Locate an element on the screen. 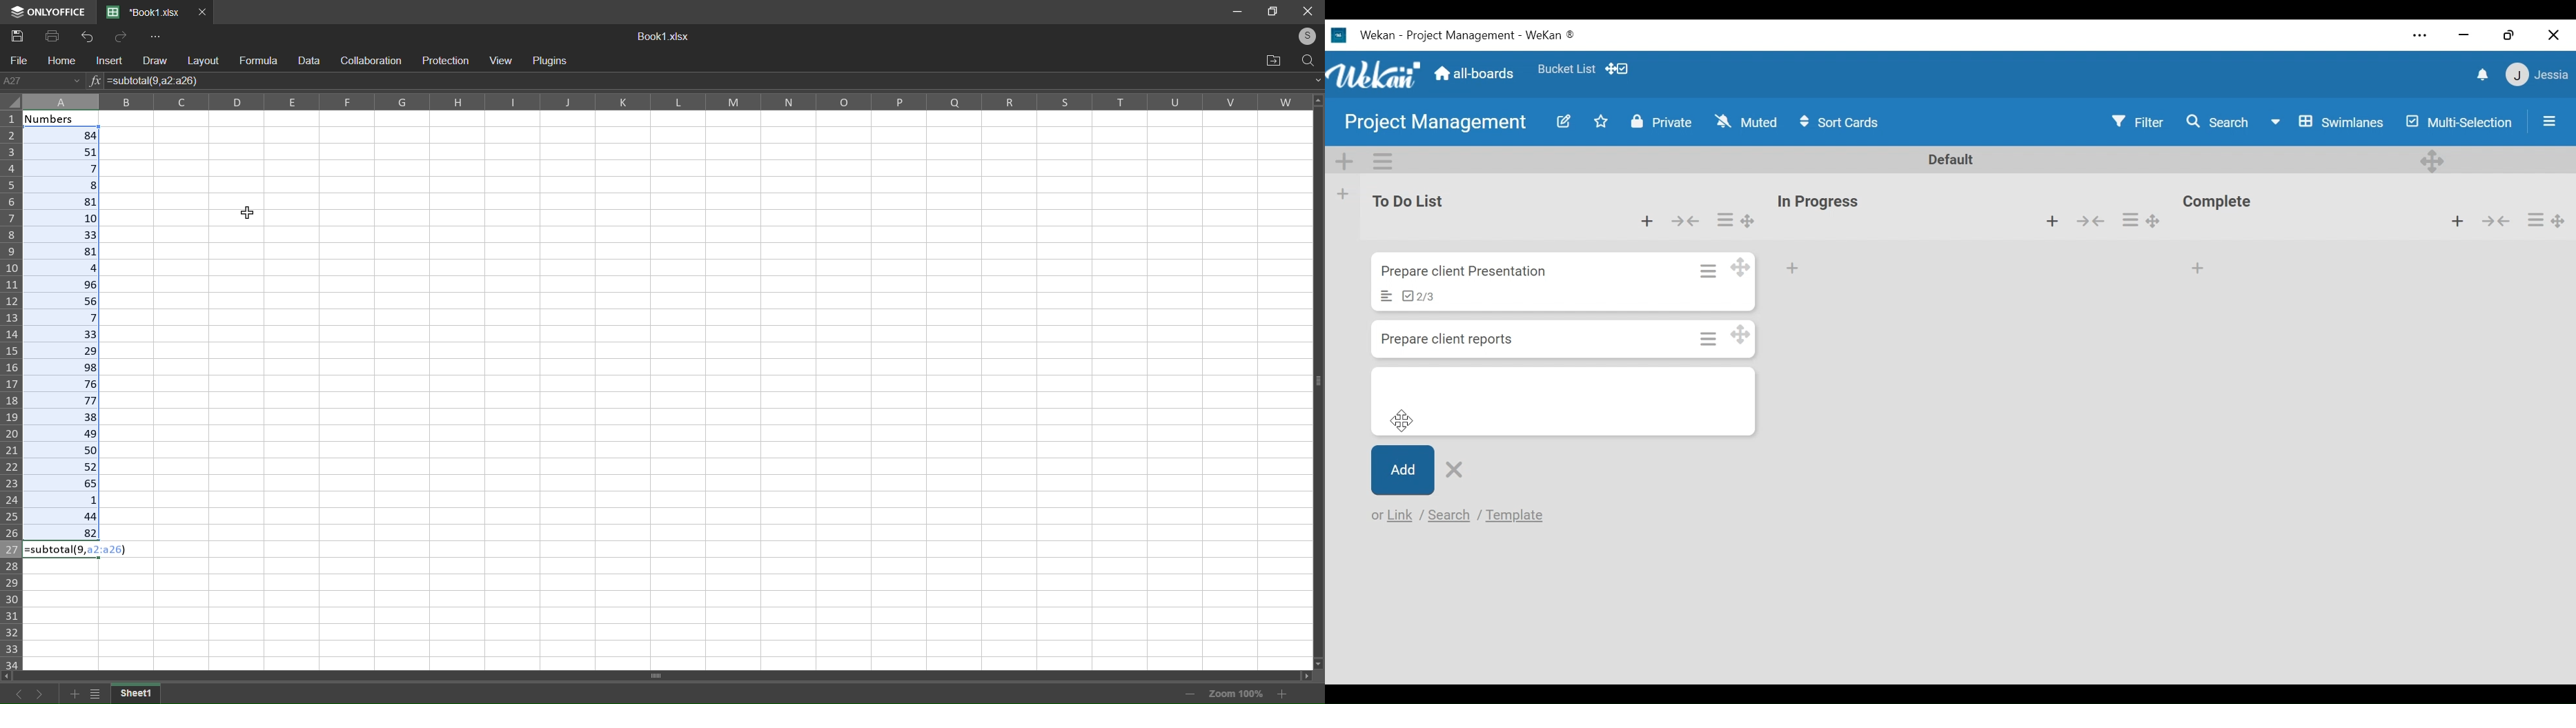  minimize is located at coordinates (1235, 10).